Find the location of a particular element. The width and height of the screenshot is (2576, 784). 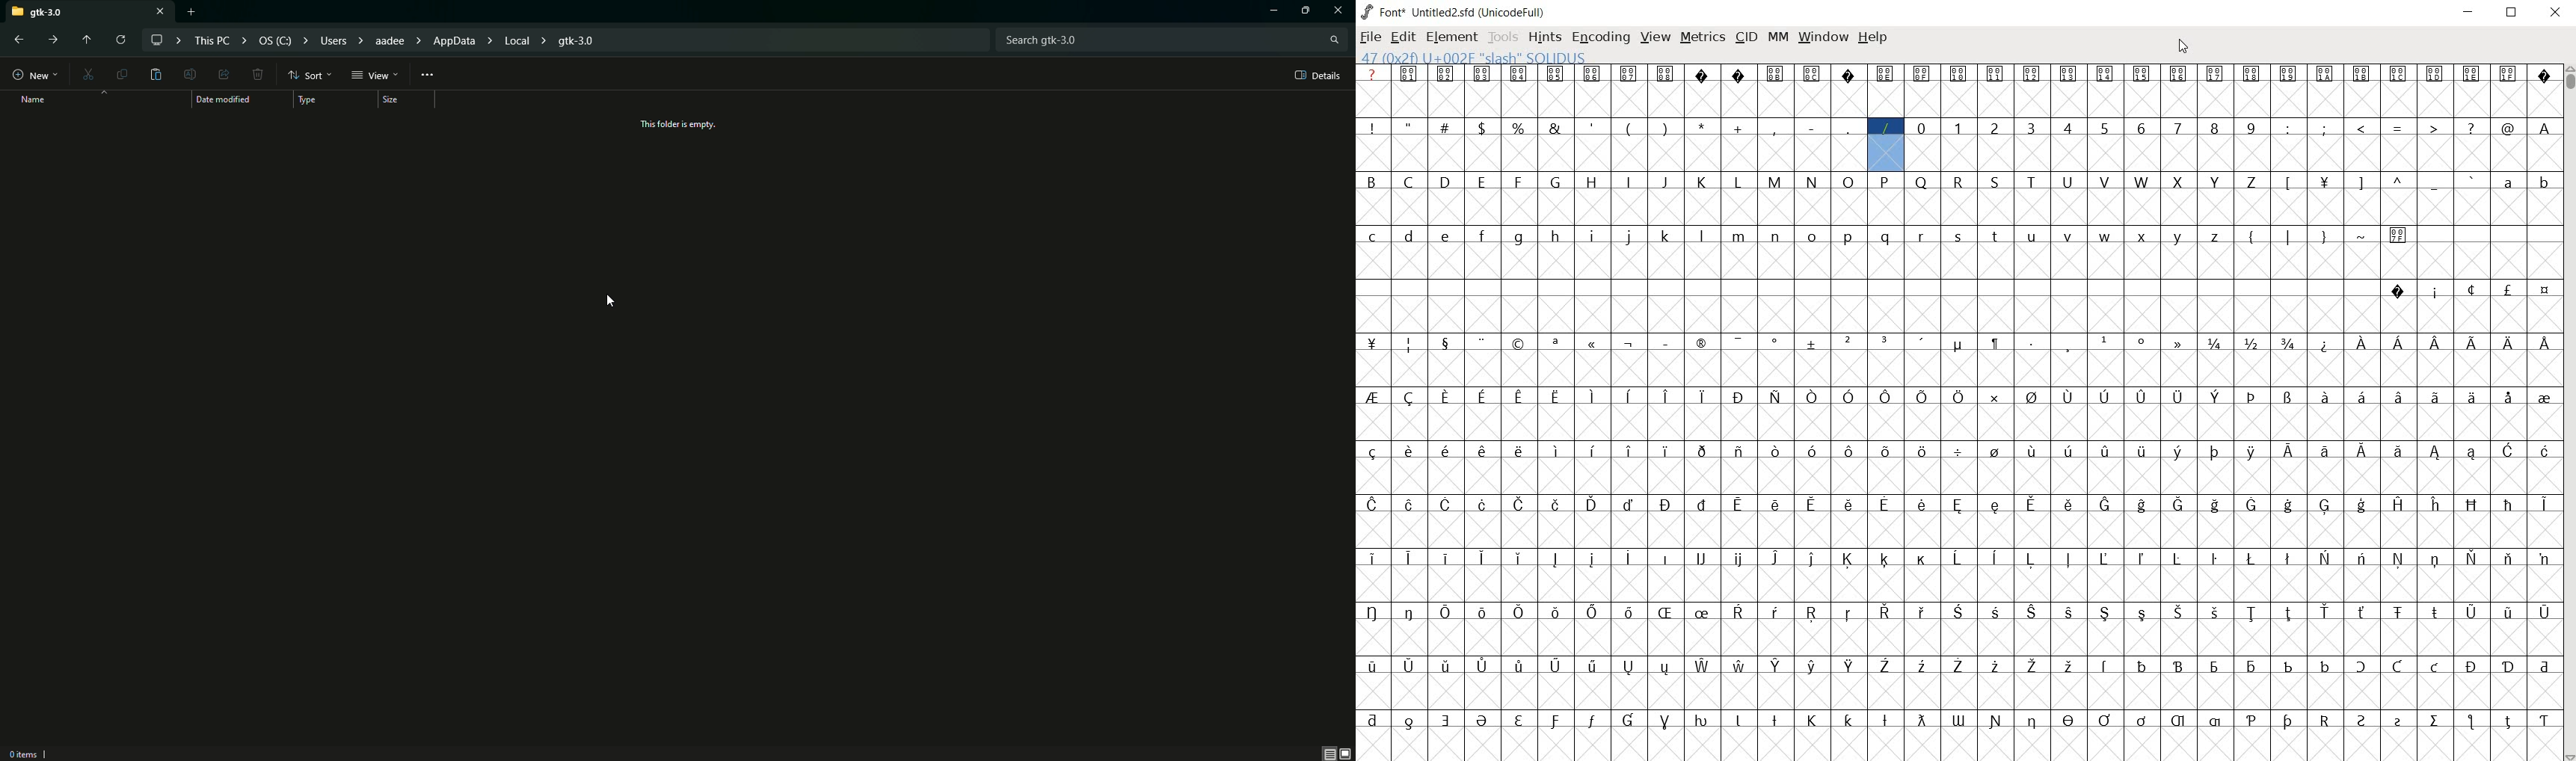

glyph is located at coordinates (2361, 396).